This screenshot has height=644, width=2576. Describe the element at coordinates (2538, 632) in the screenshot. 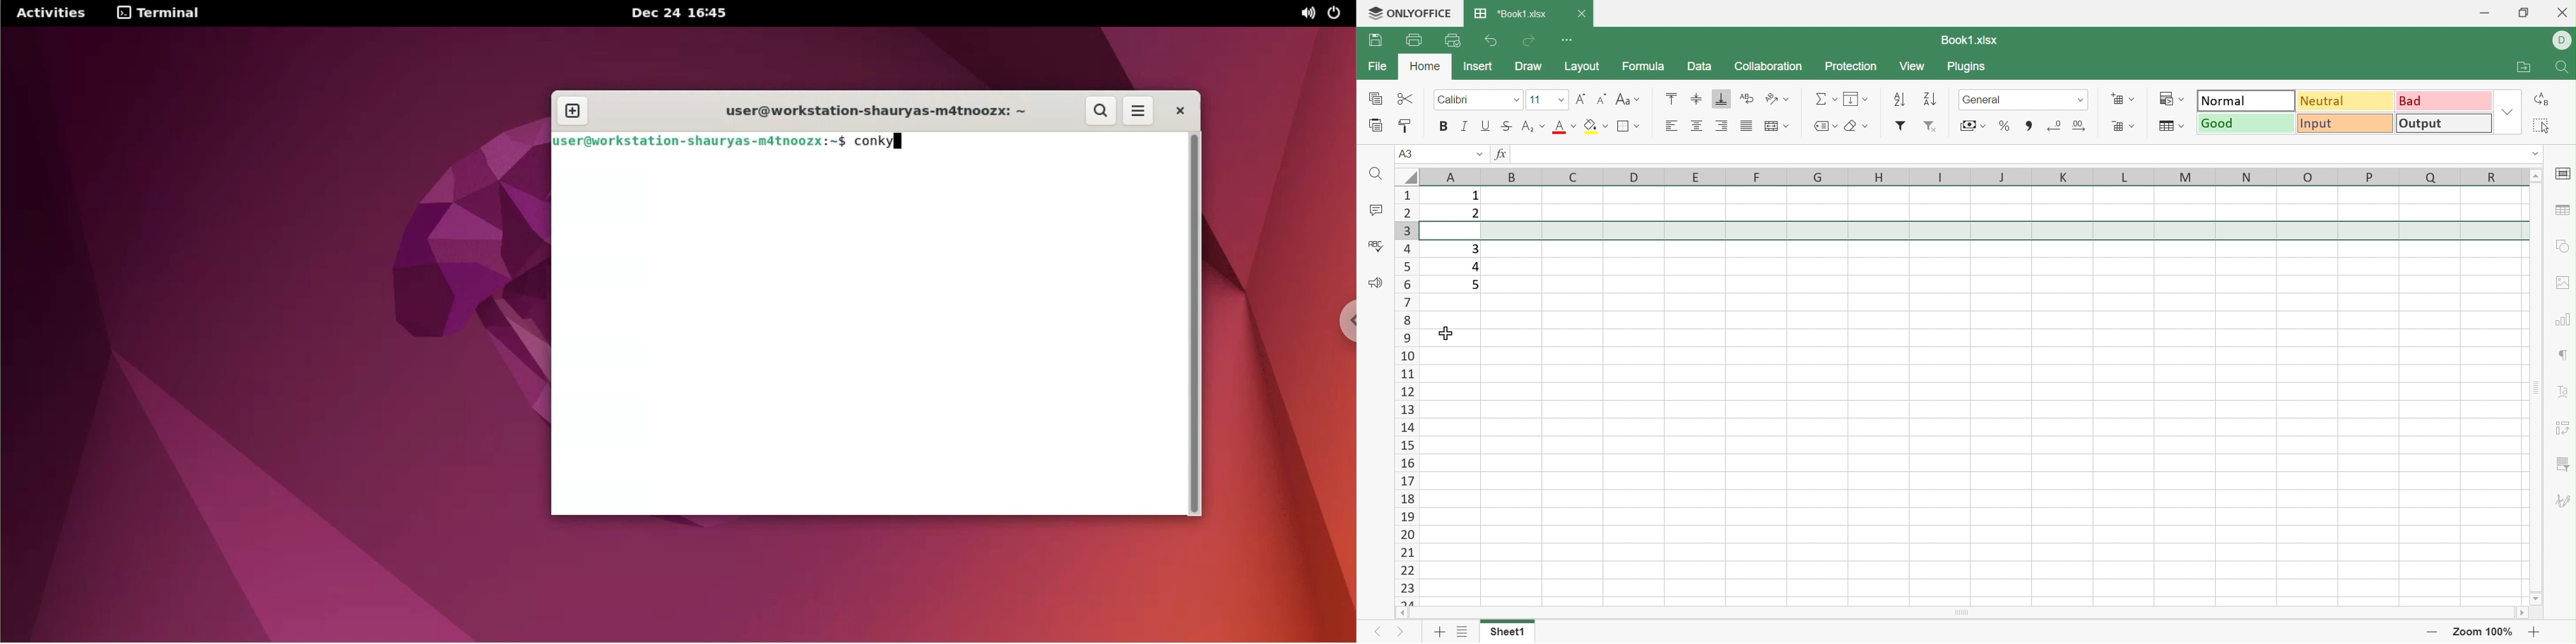

I see `Zoom in` at that location.